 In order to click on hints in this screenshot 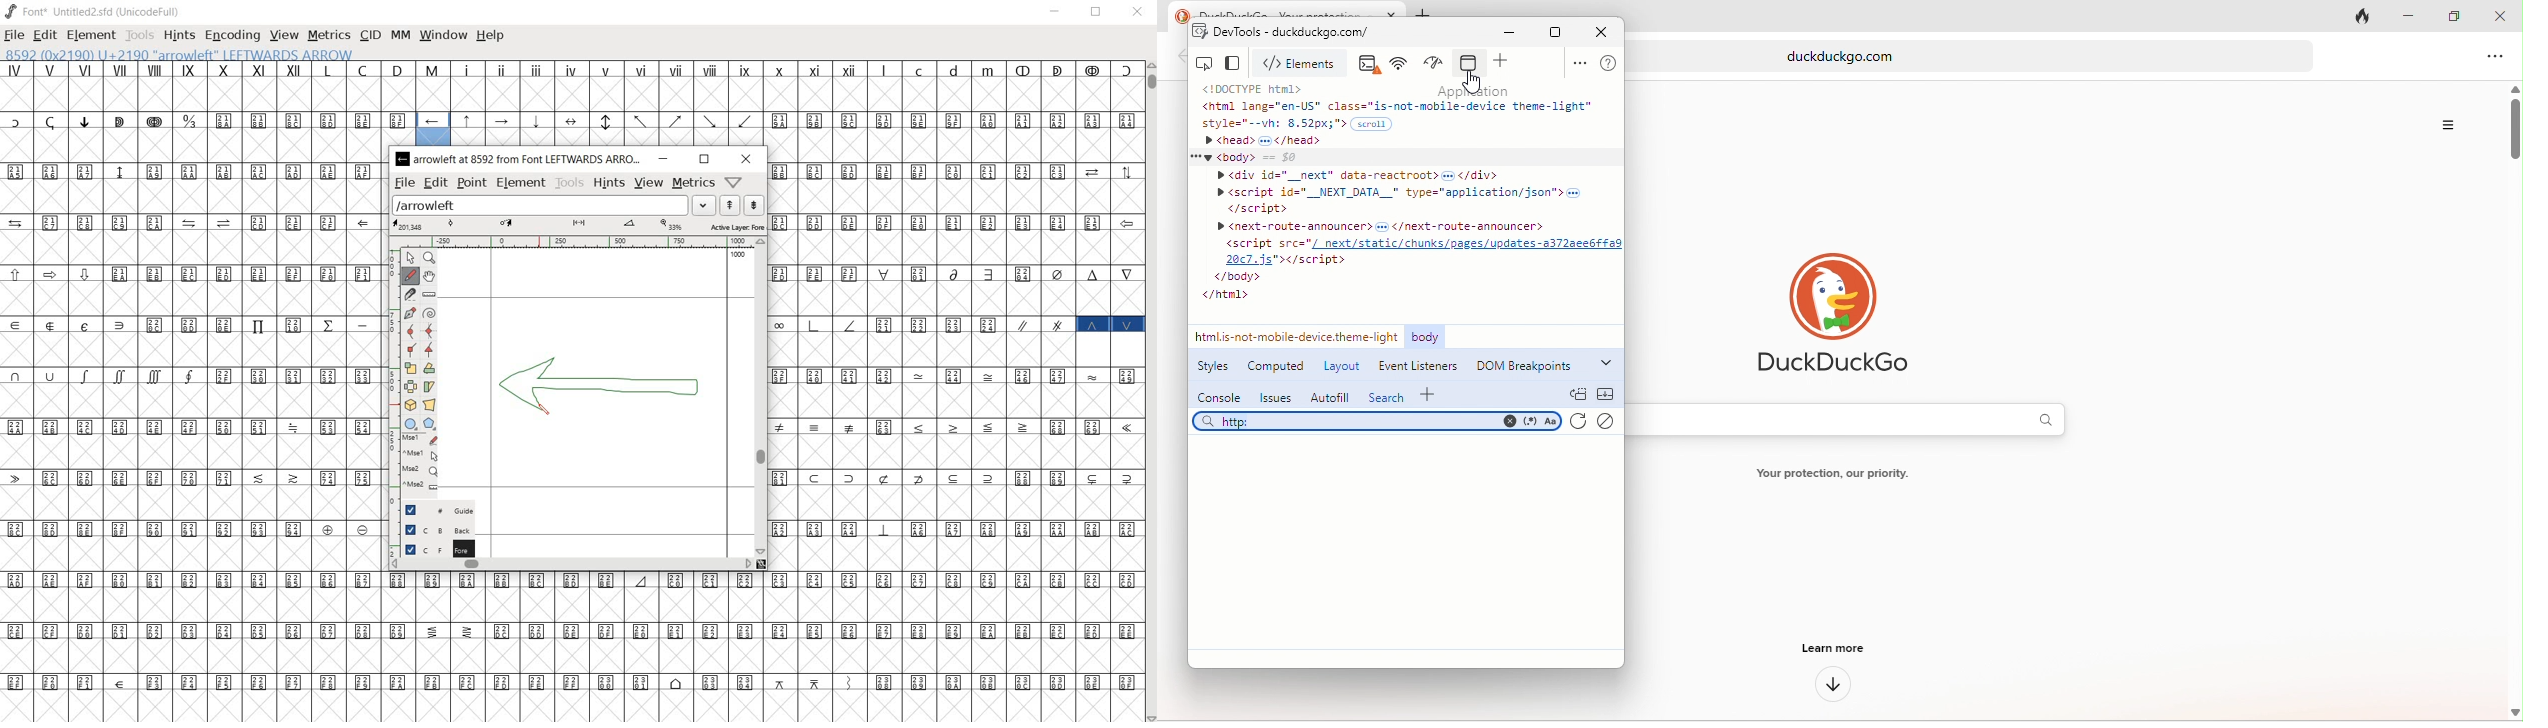, I will do `click(609, 182)`.